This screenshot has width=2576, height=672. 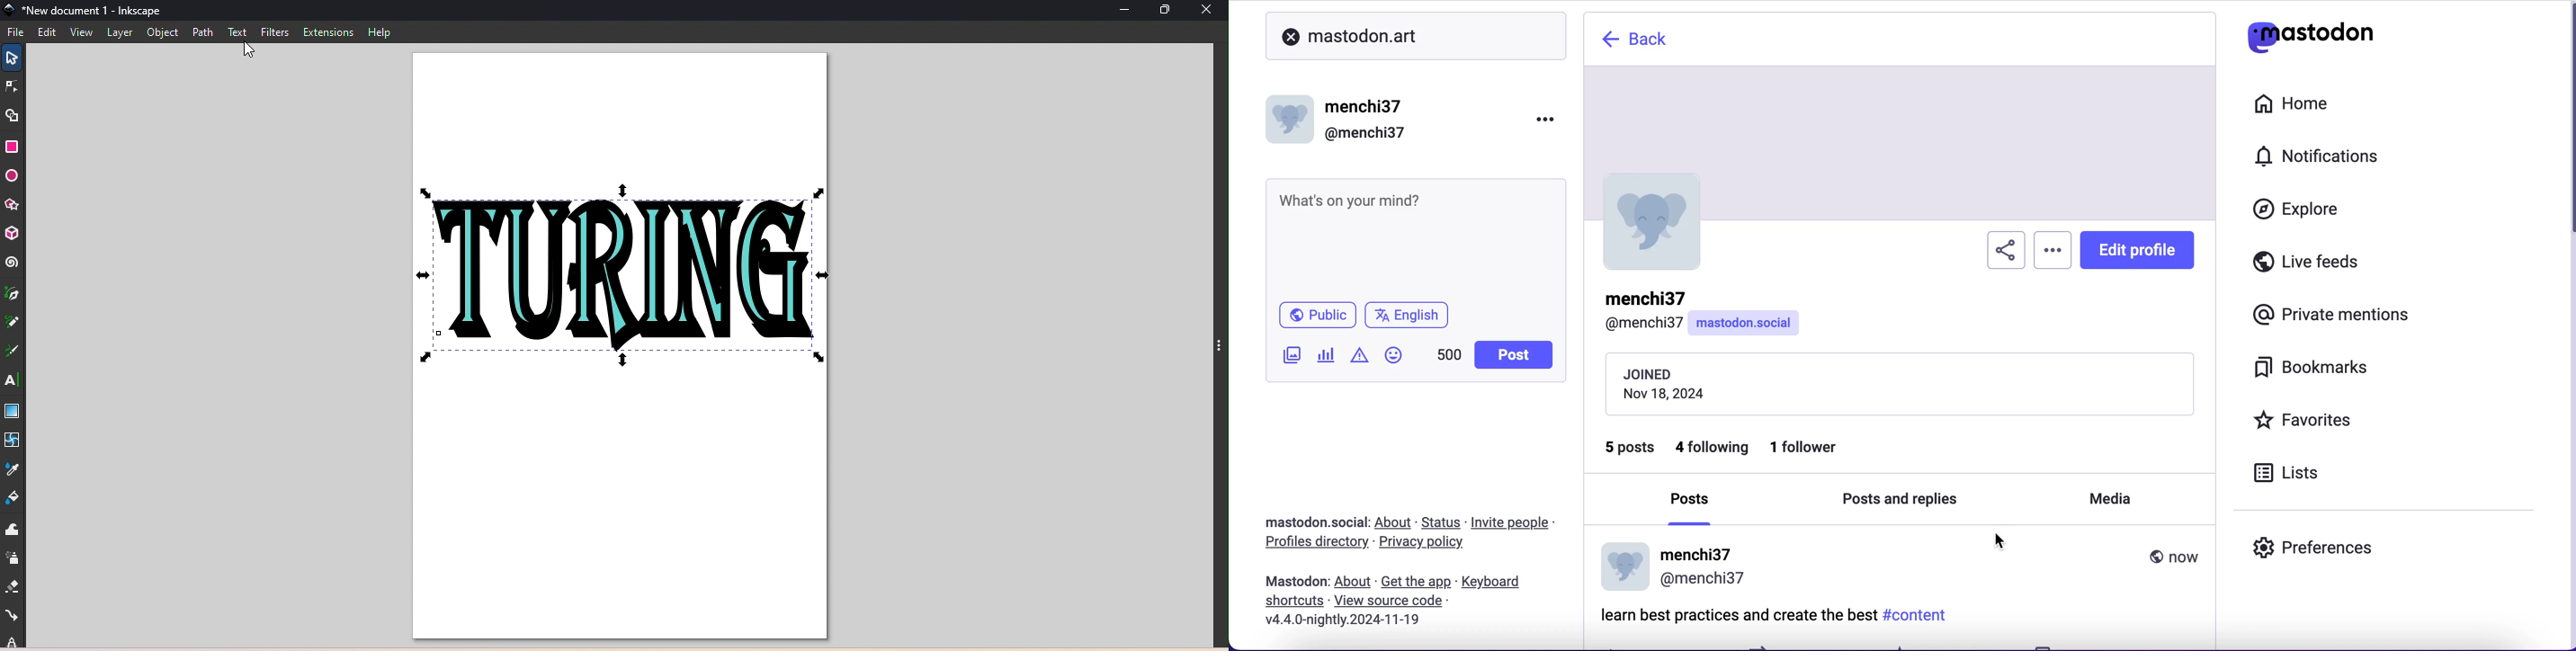 I want to click on live feeds, so click(x=2343, y=262).